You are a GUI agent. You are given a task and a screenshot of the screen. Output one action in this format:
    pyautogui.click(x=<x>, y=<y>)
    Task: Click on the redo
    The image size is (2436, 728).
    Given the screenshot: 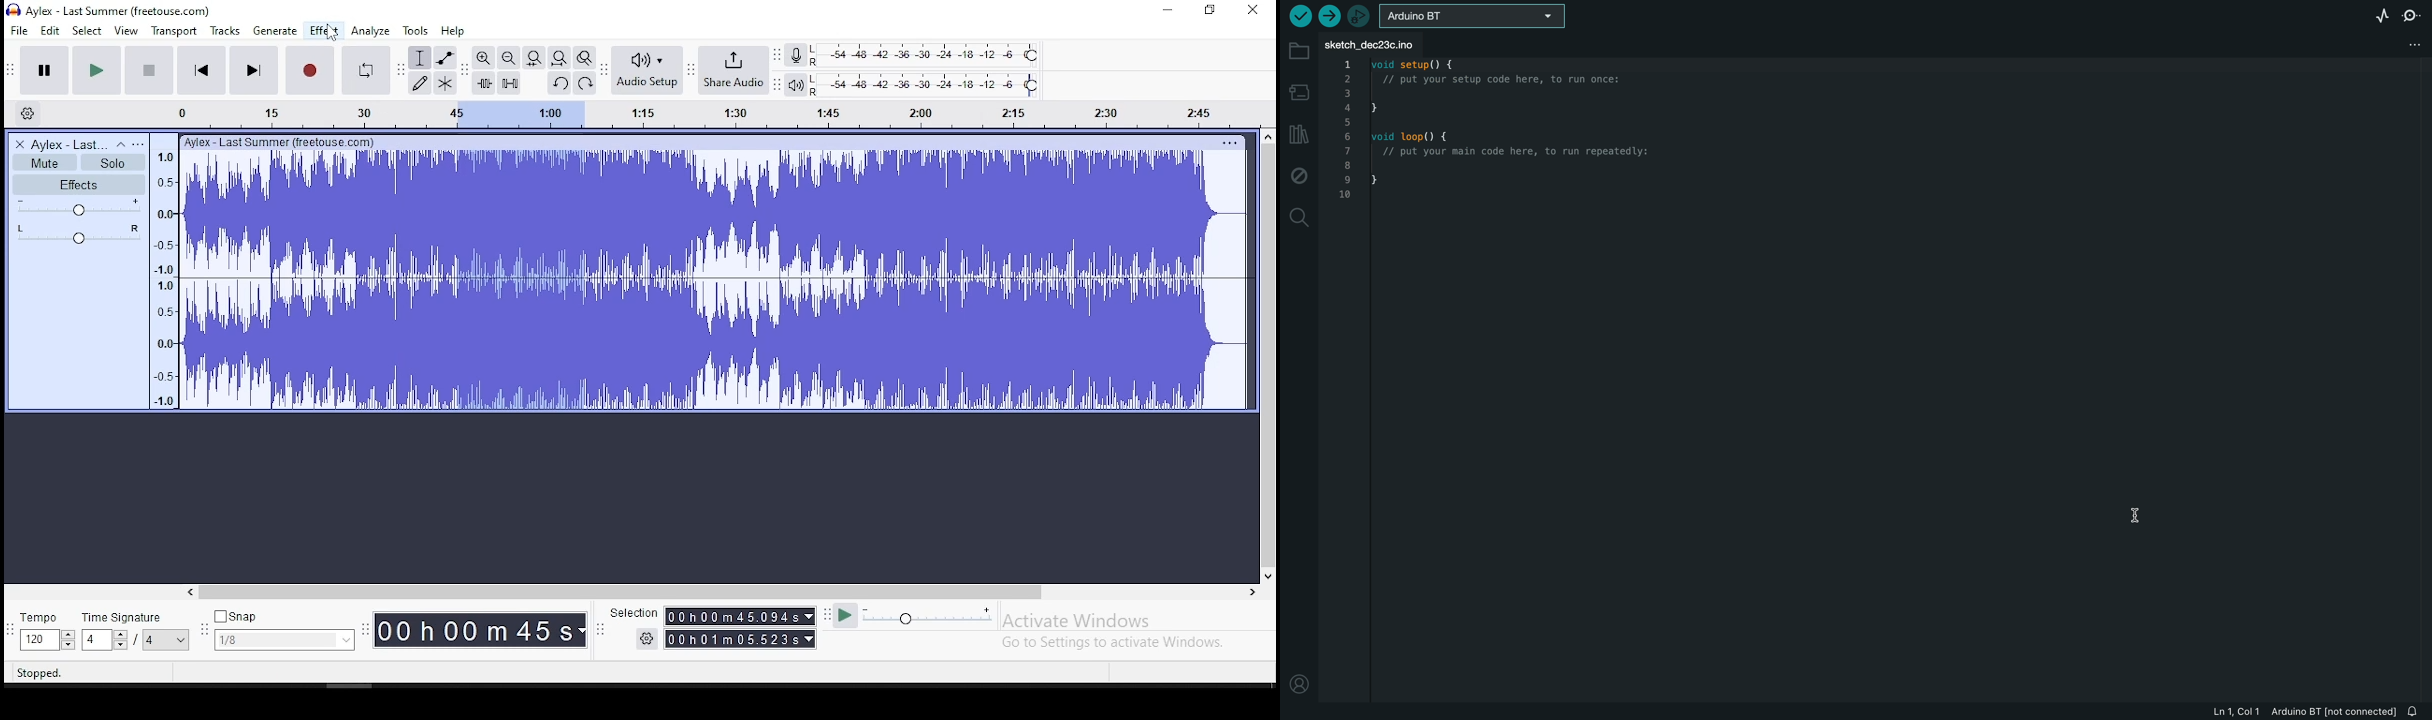 What is the action you would take?
    pyautogui.click(x=586, y=82)
    